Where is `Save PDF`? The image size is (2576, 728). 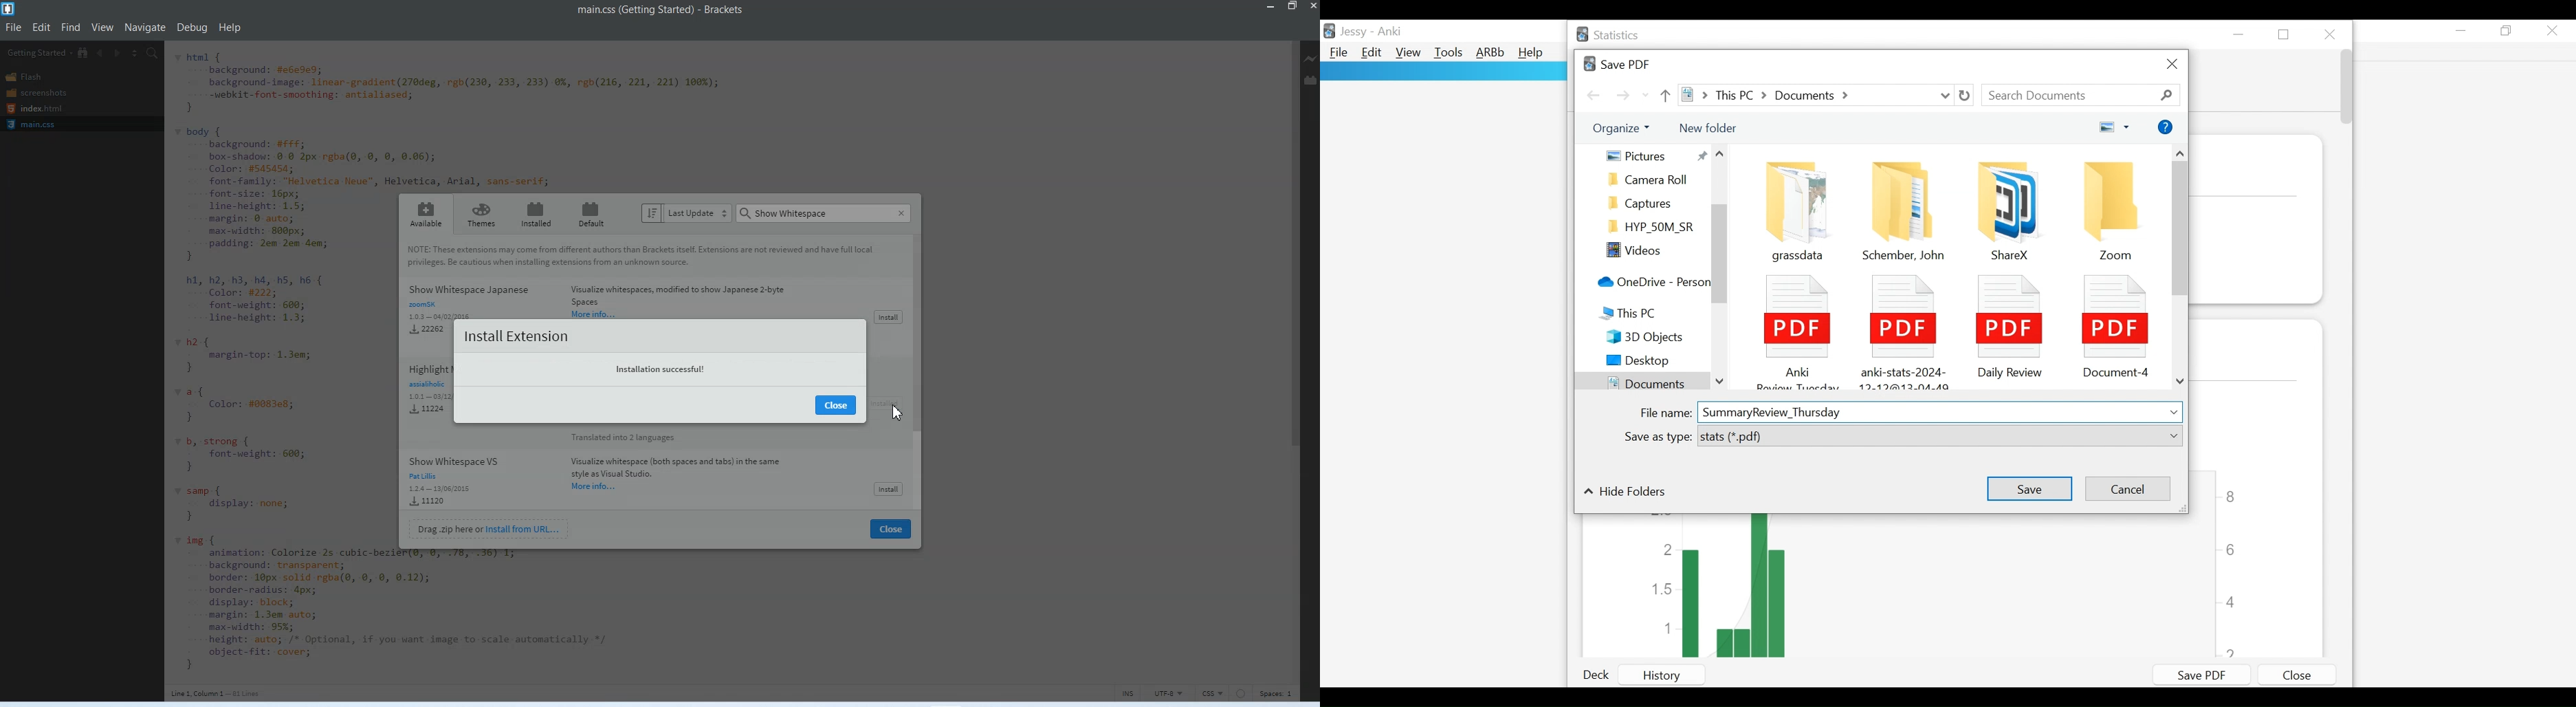
Save PDF is located at coordinates (1616, 63).